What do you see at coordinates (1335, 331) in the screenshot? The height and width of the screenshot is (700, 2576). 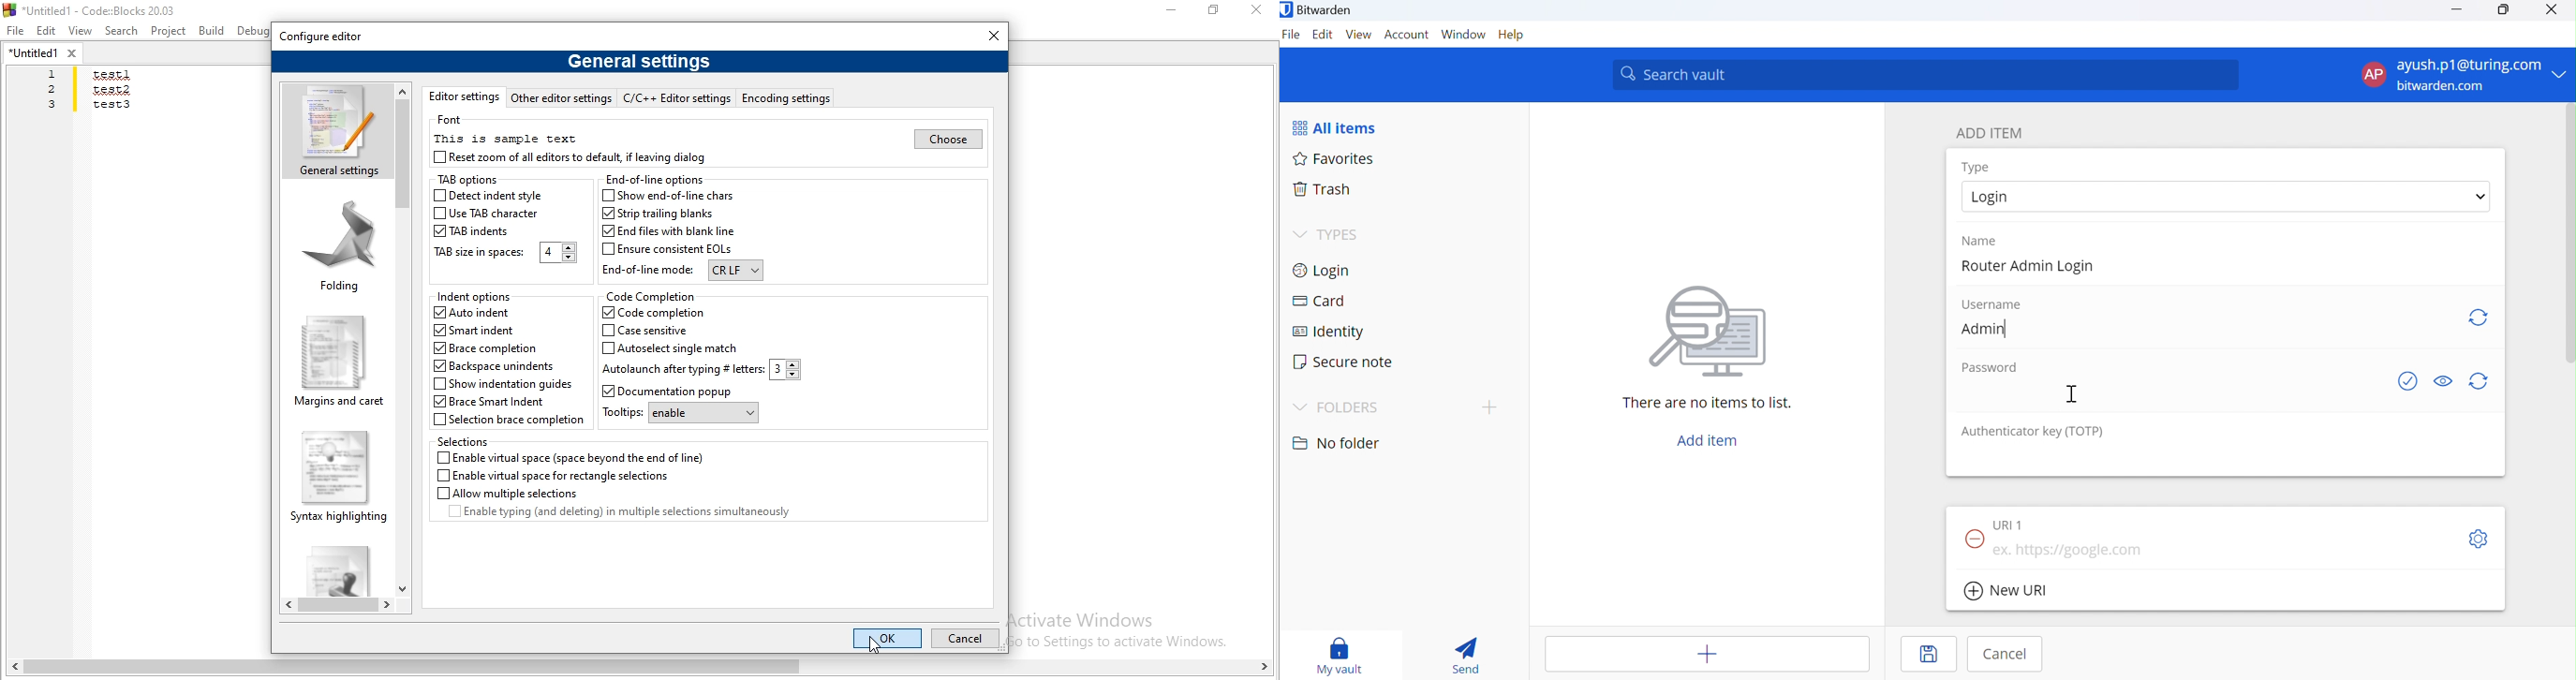 I see `Identity` at bounding box center [1335, 331].